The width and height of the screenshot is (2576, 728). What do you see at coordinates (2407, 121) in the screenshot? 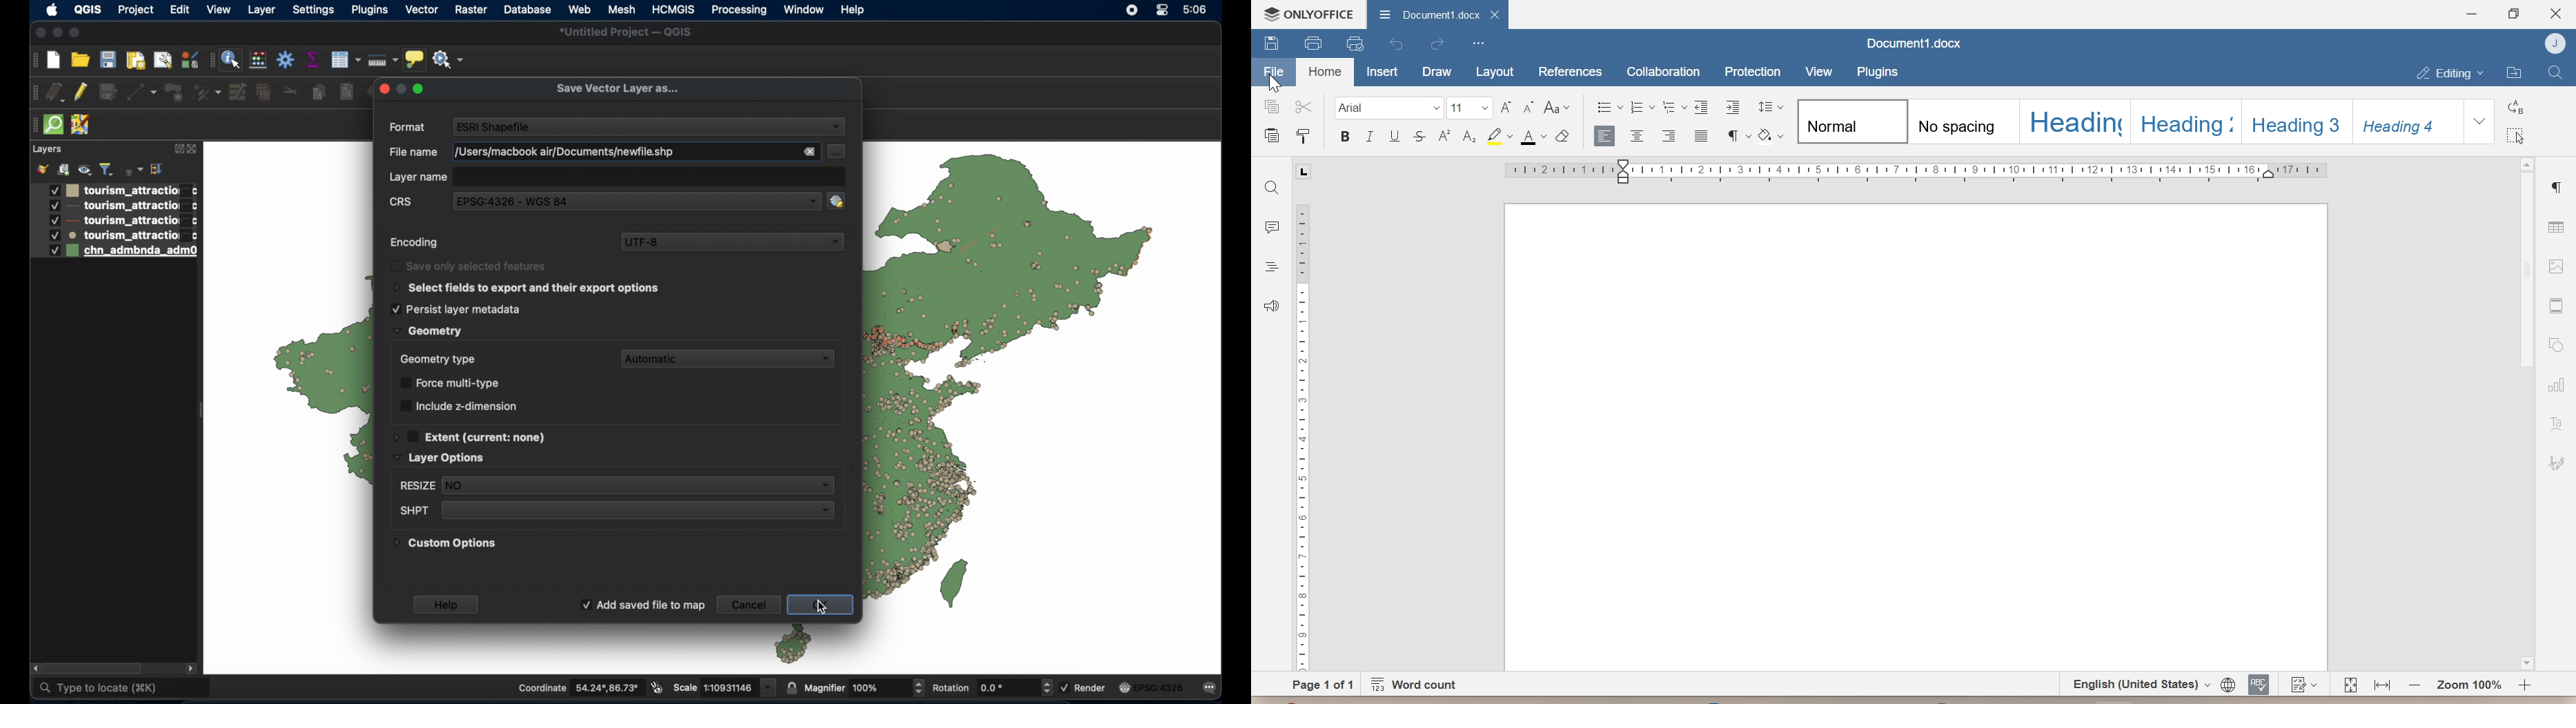
I see `Heading 4` at bounding box center [2407, 121].